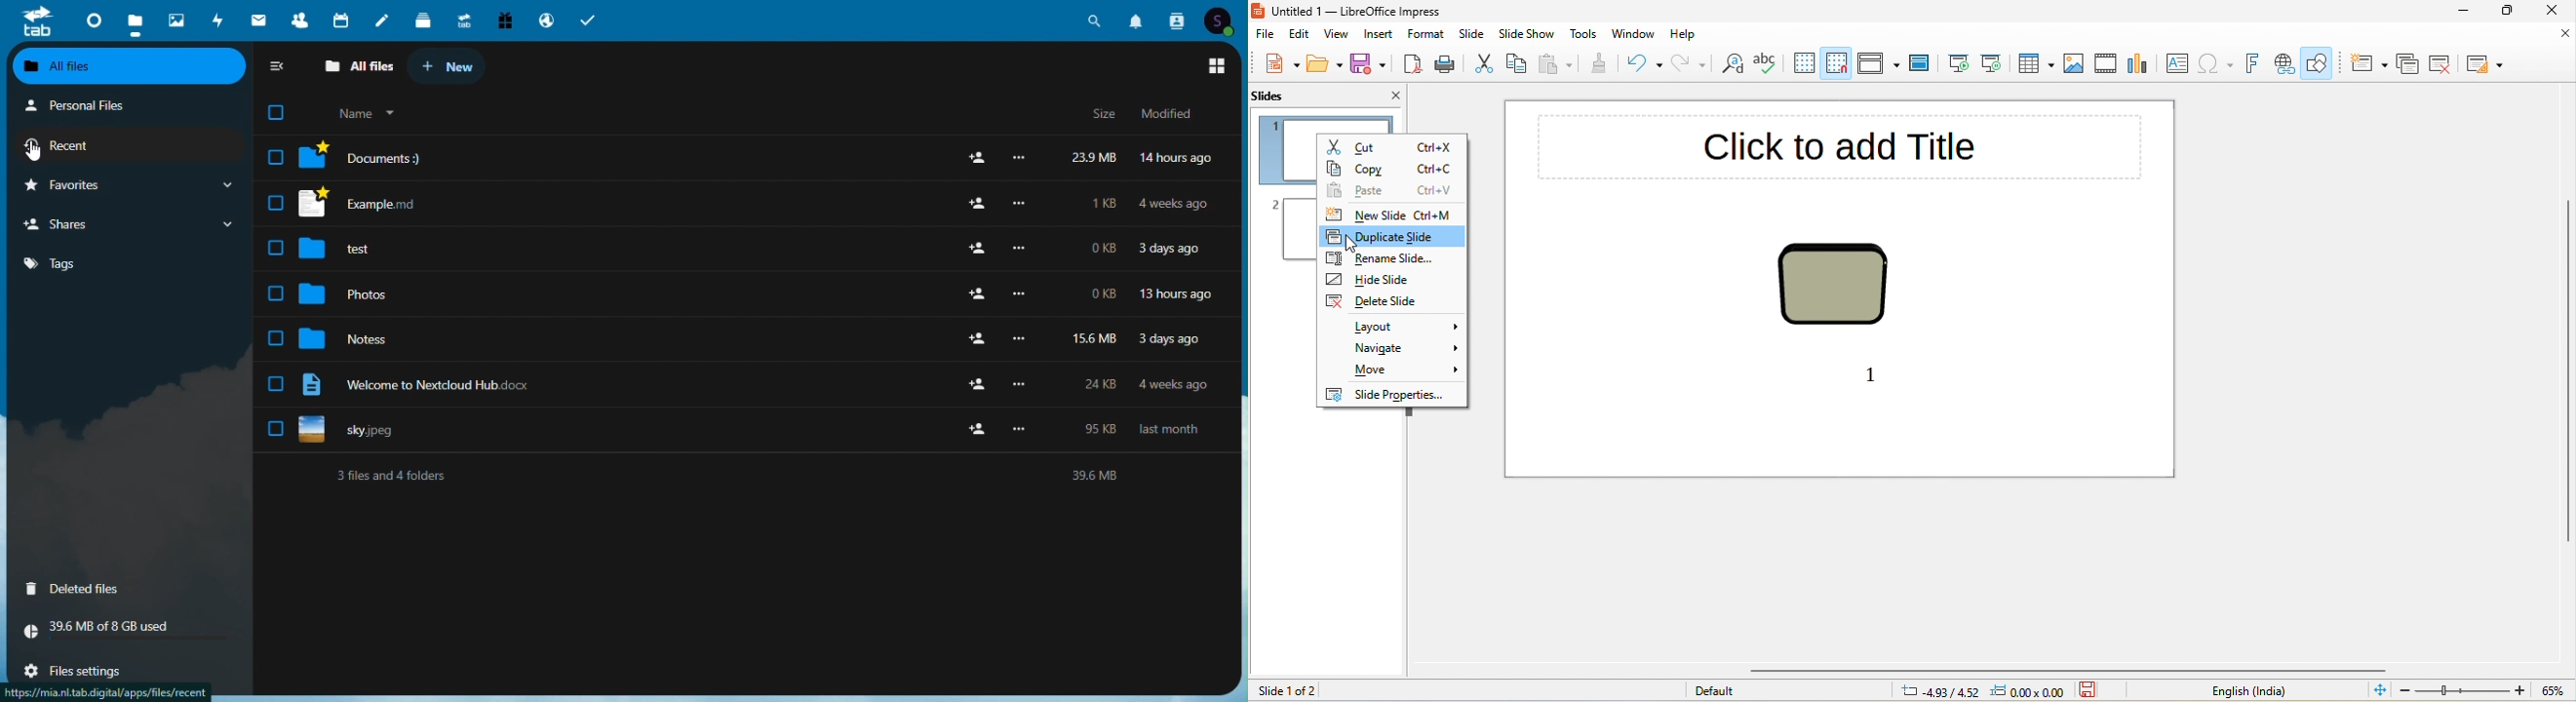  I want to click on slides, so click(1291, 95).